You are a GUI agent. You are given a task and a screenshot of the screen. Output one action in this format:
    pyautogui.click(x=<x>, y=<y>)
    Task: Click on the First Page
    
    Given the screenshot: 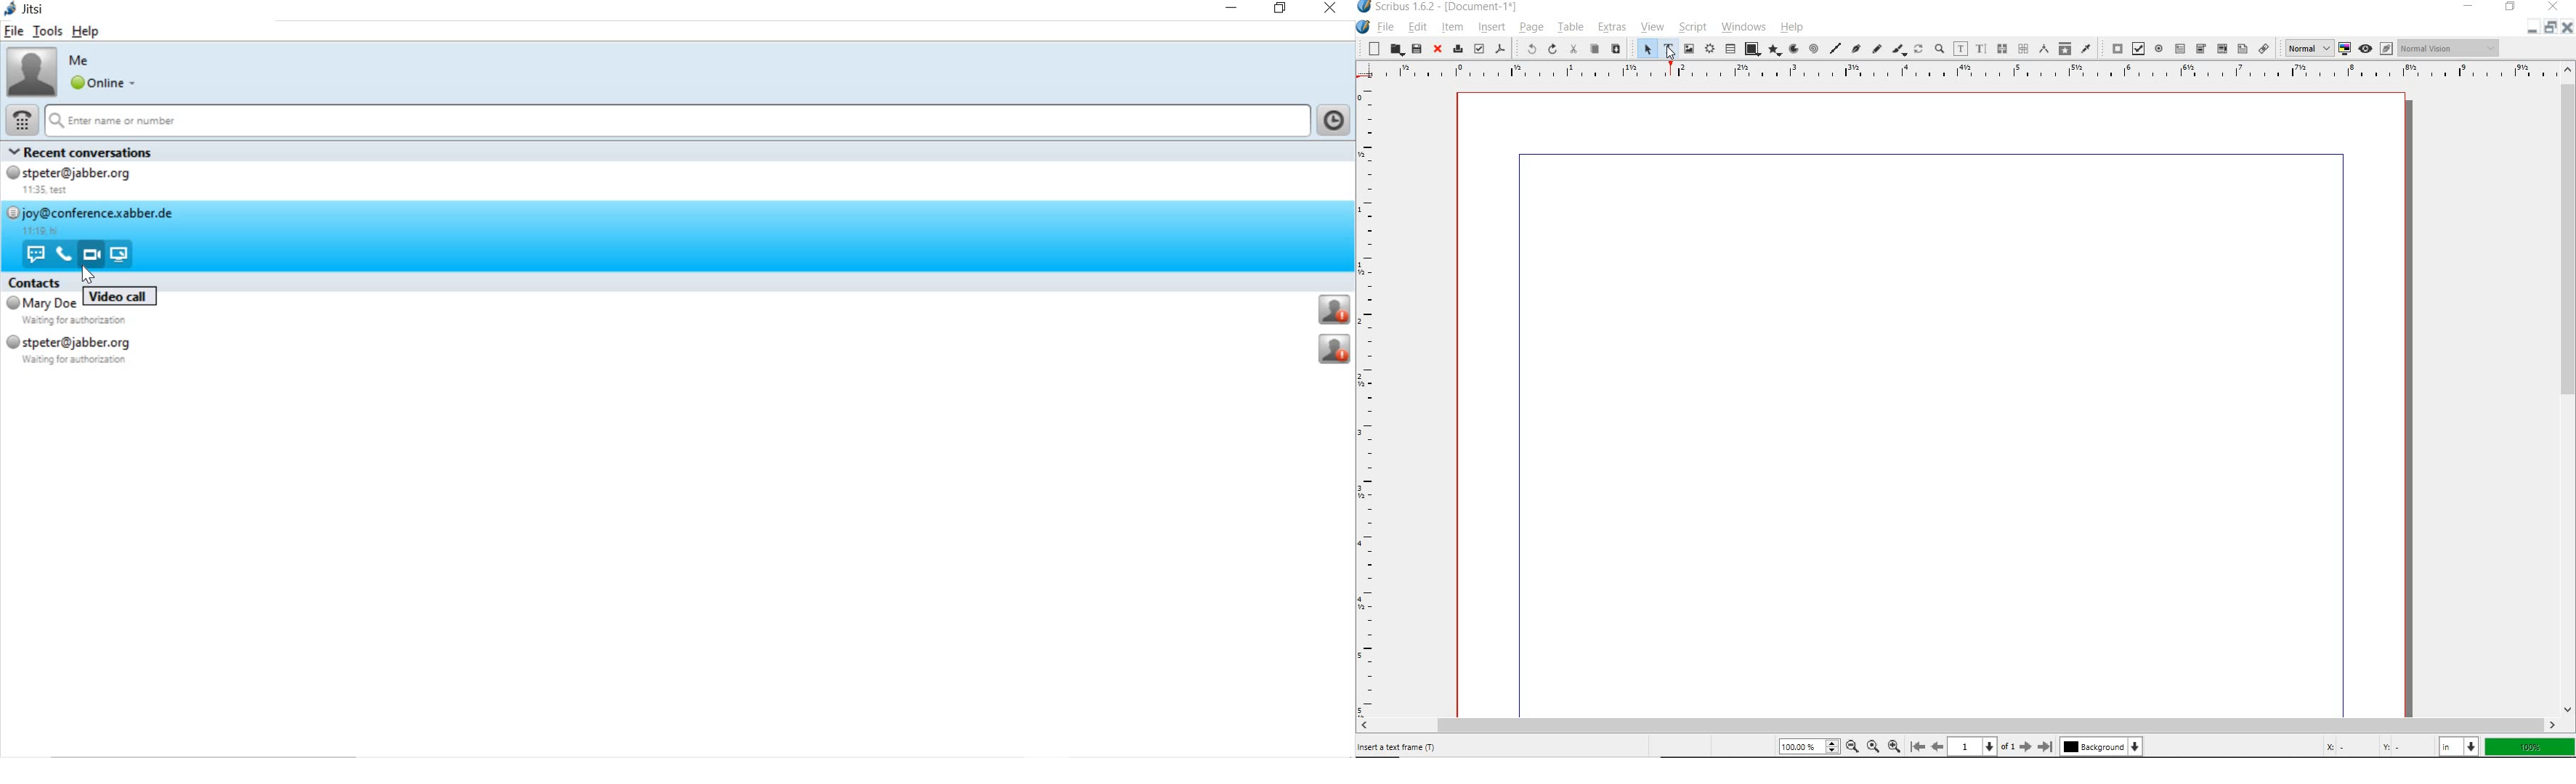 What is the action you would take?
    pyautogui.click(x=1918, y=747)
    